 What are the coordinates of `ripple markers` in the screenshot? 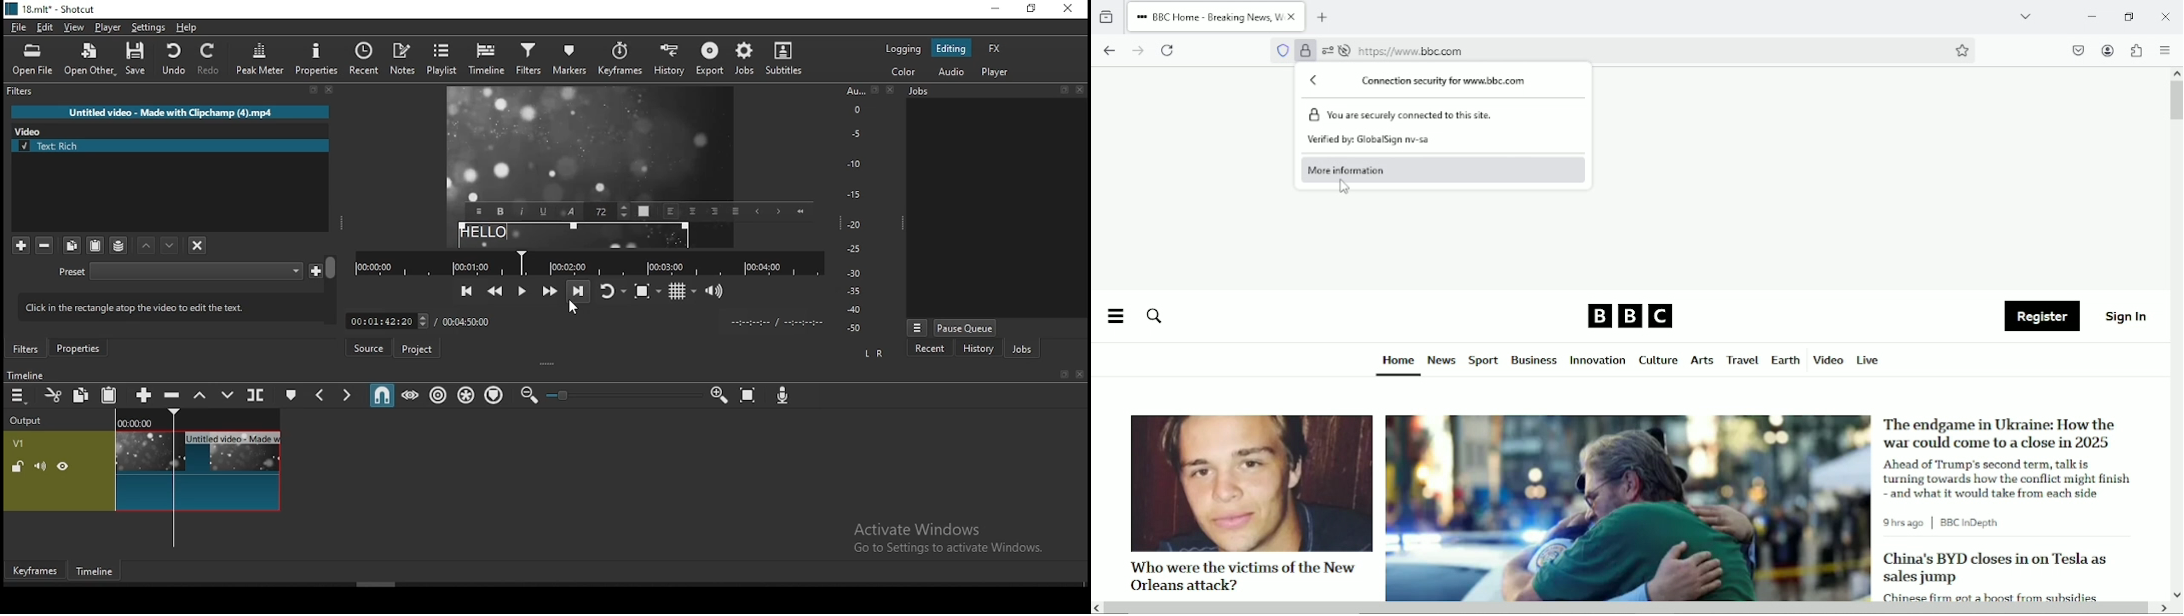 It's located at (496, 396).